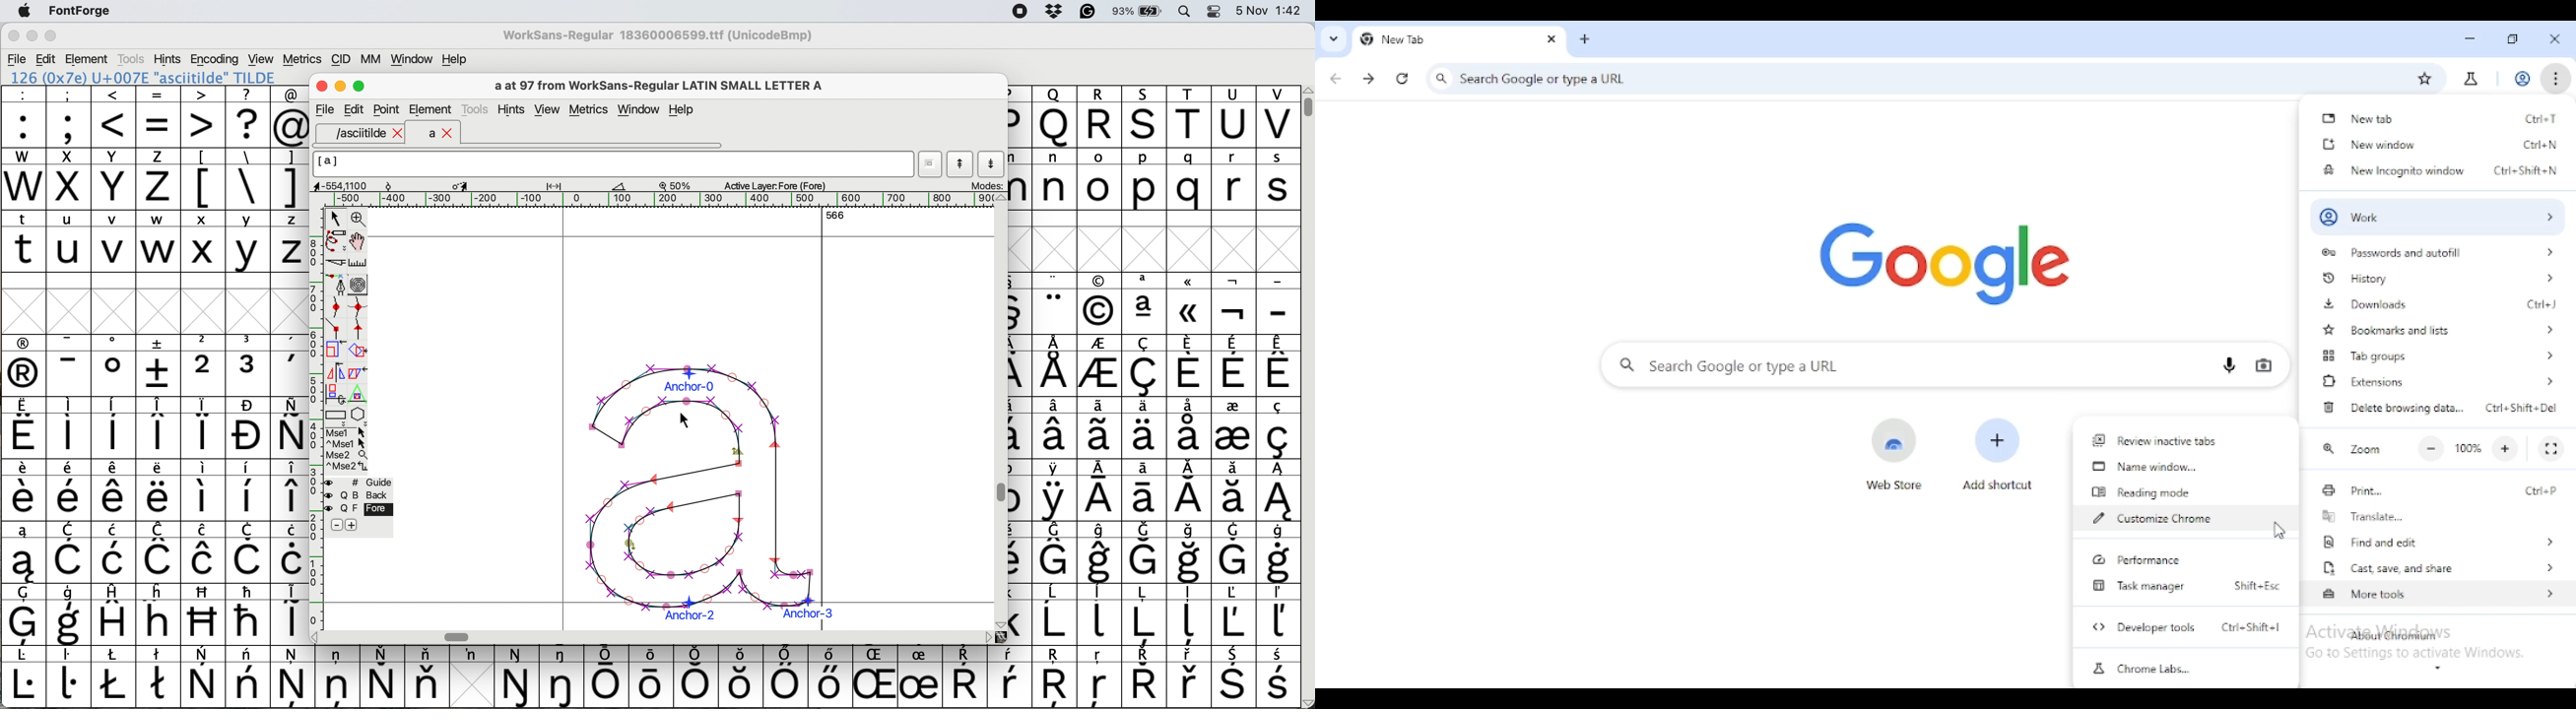 The width and height of the screenshot is (2576, 728). Describe the element at coordinates (608, 677) in the screenshot. I see `symbol` at that location.